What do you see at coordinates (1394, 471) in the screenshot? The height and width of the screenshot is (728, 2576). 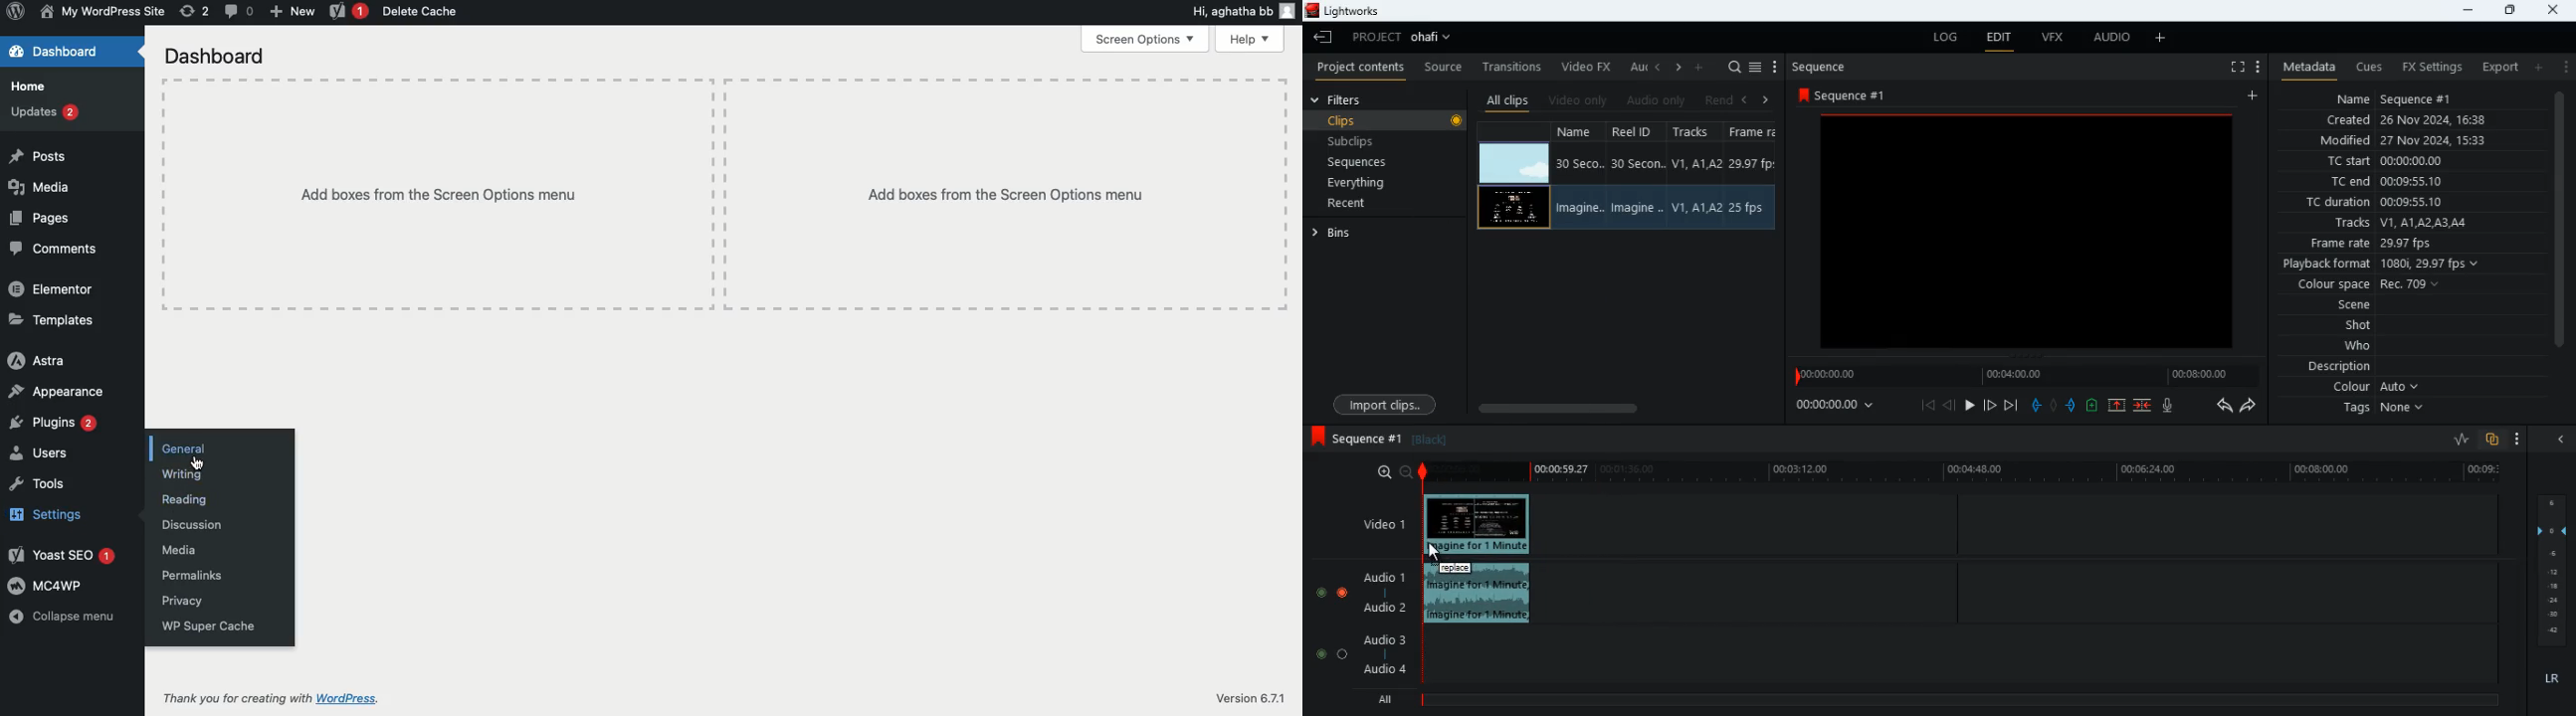 I see `zoom` at bounding box center [1394, 471].